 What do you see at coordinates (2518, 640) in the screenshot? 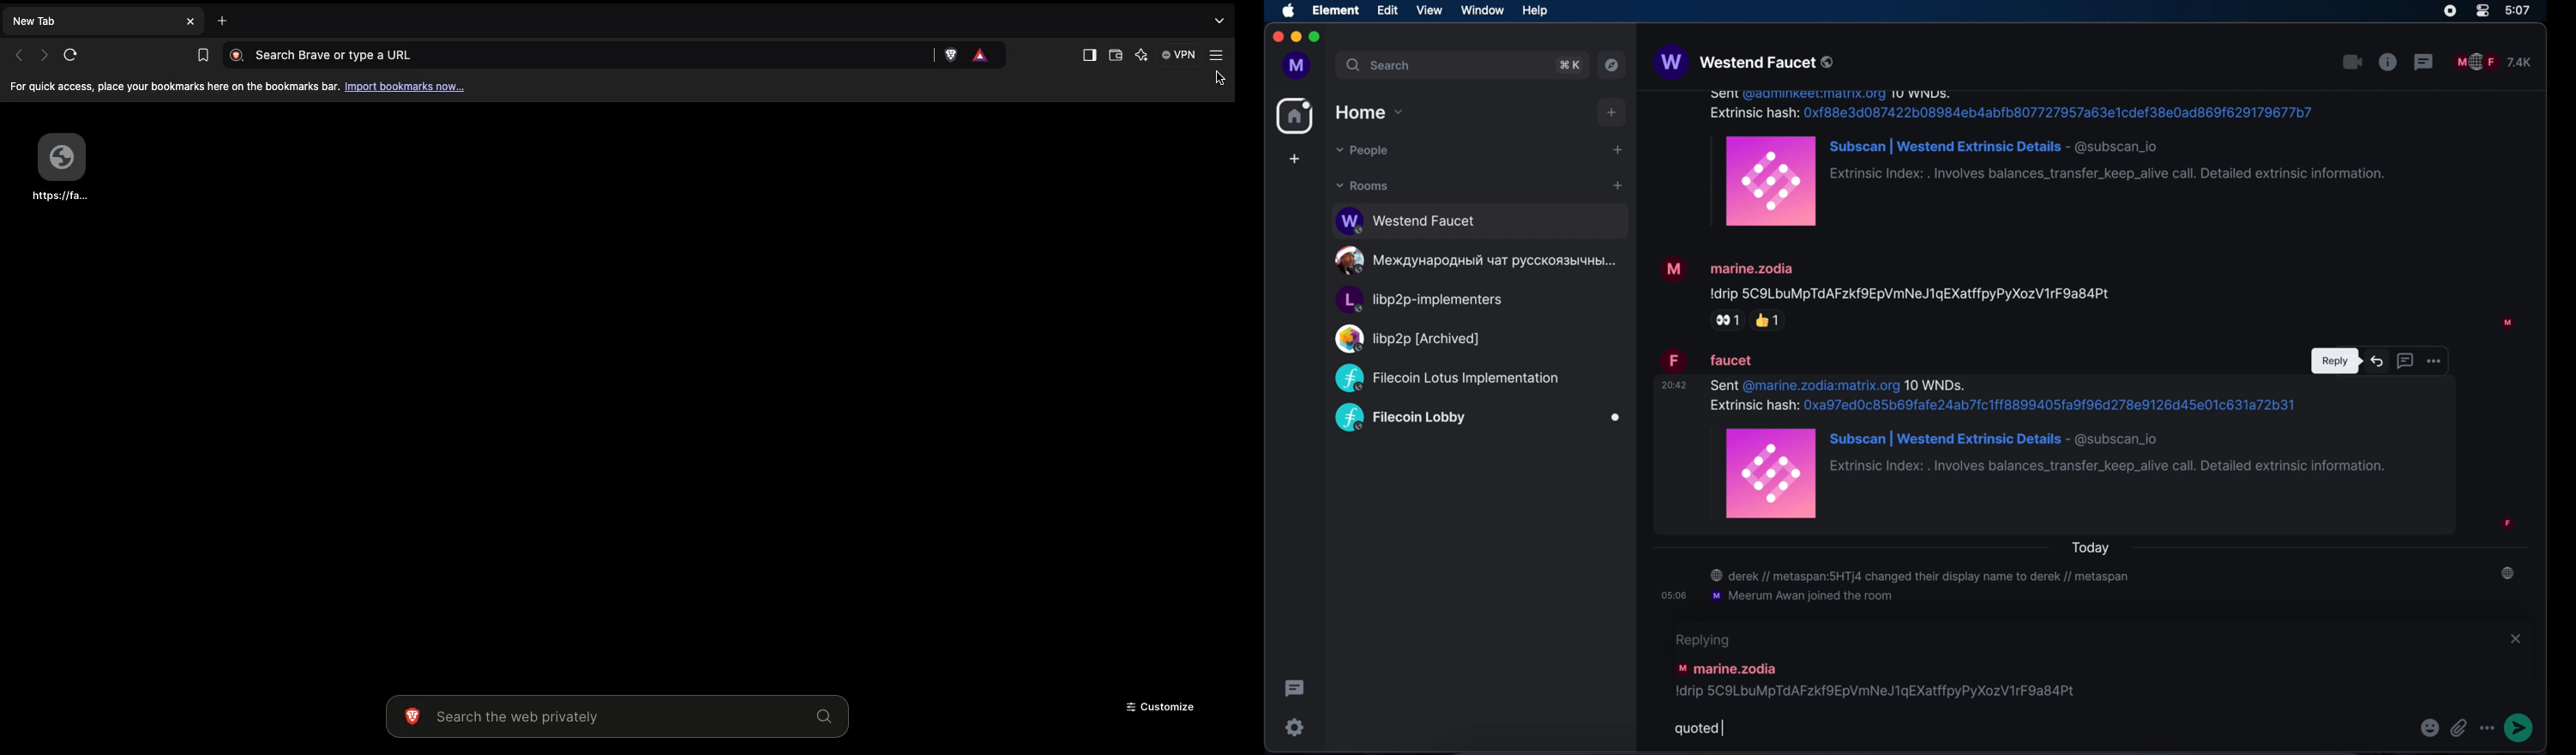
I see `close` at bounding box center [2518, 640].